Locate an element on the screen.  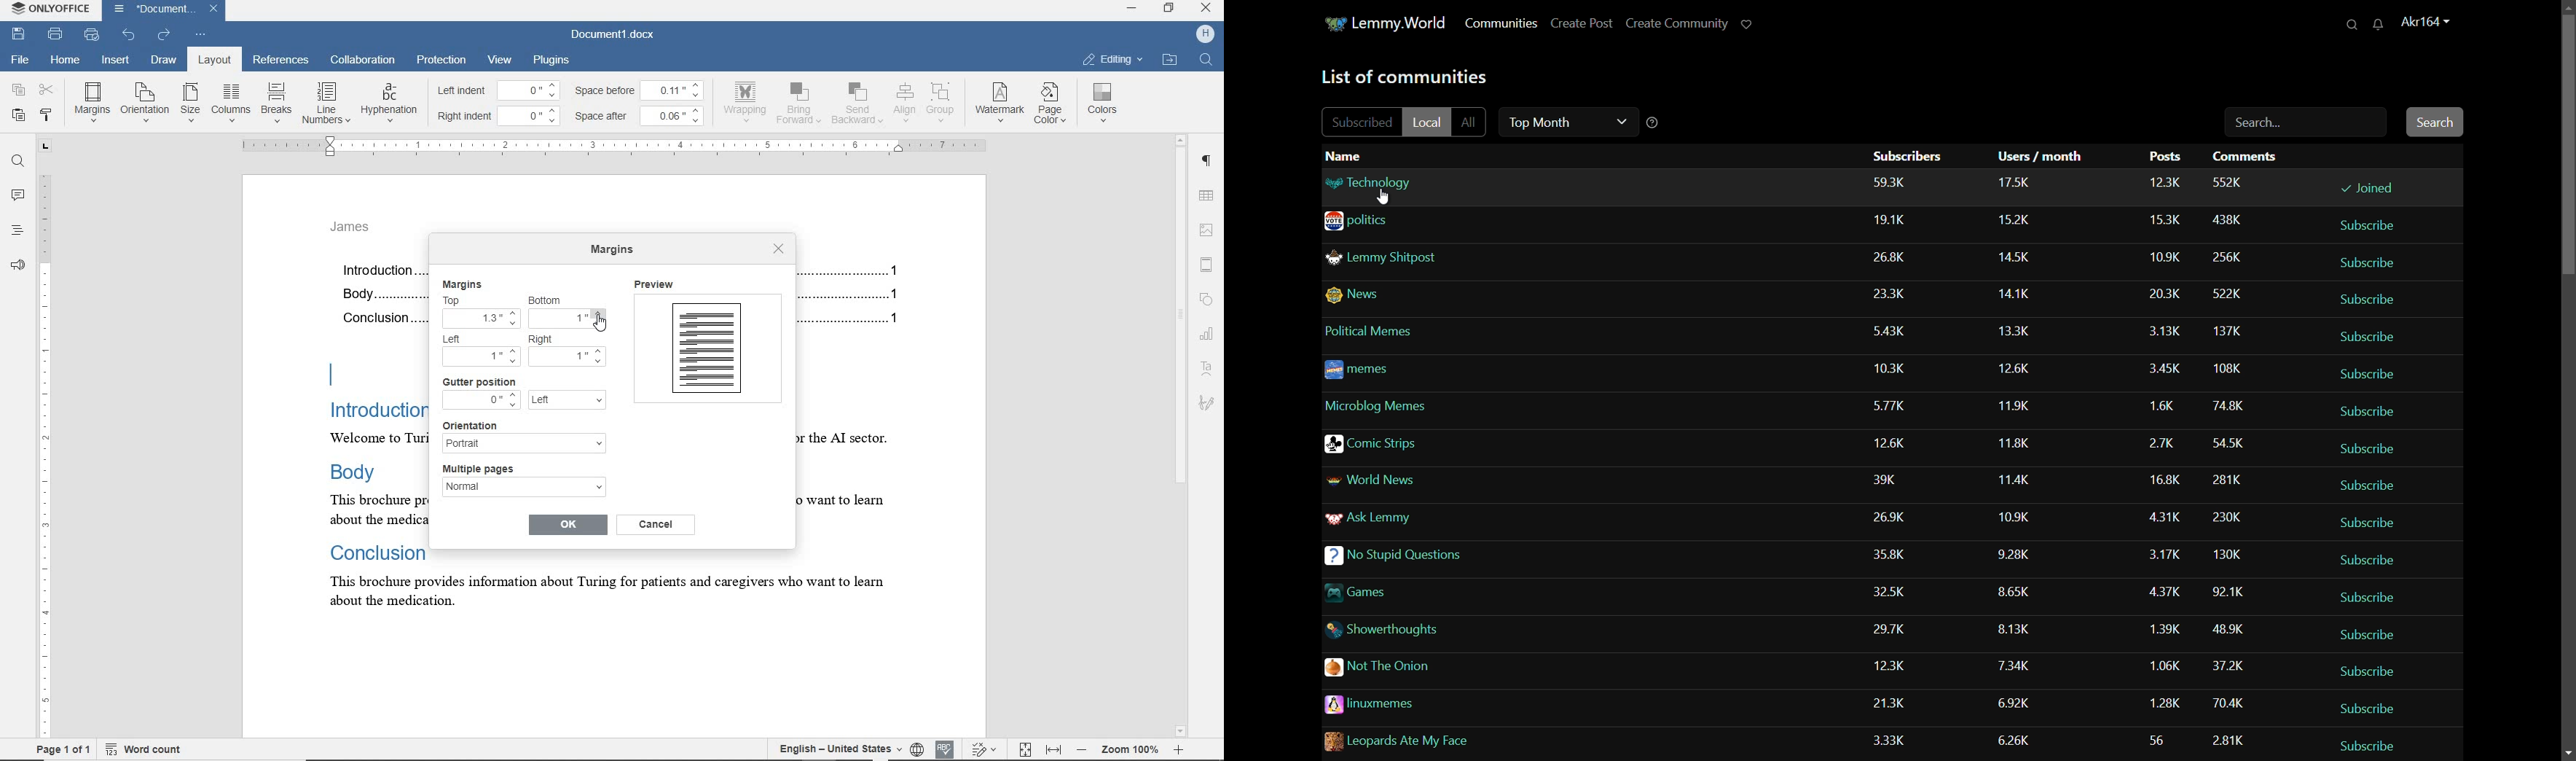
align is located at coordinates (903, 102).